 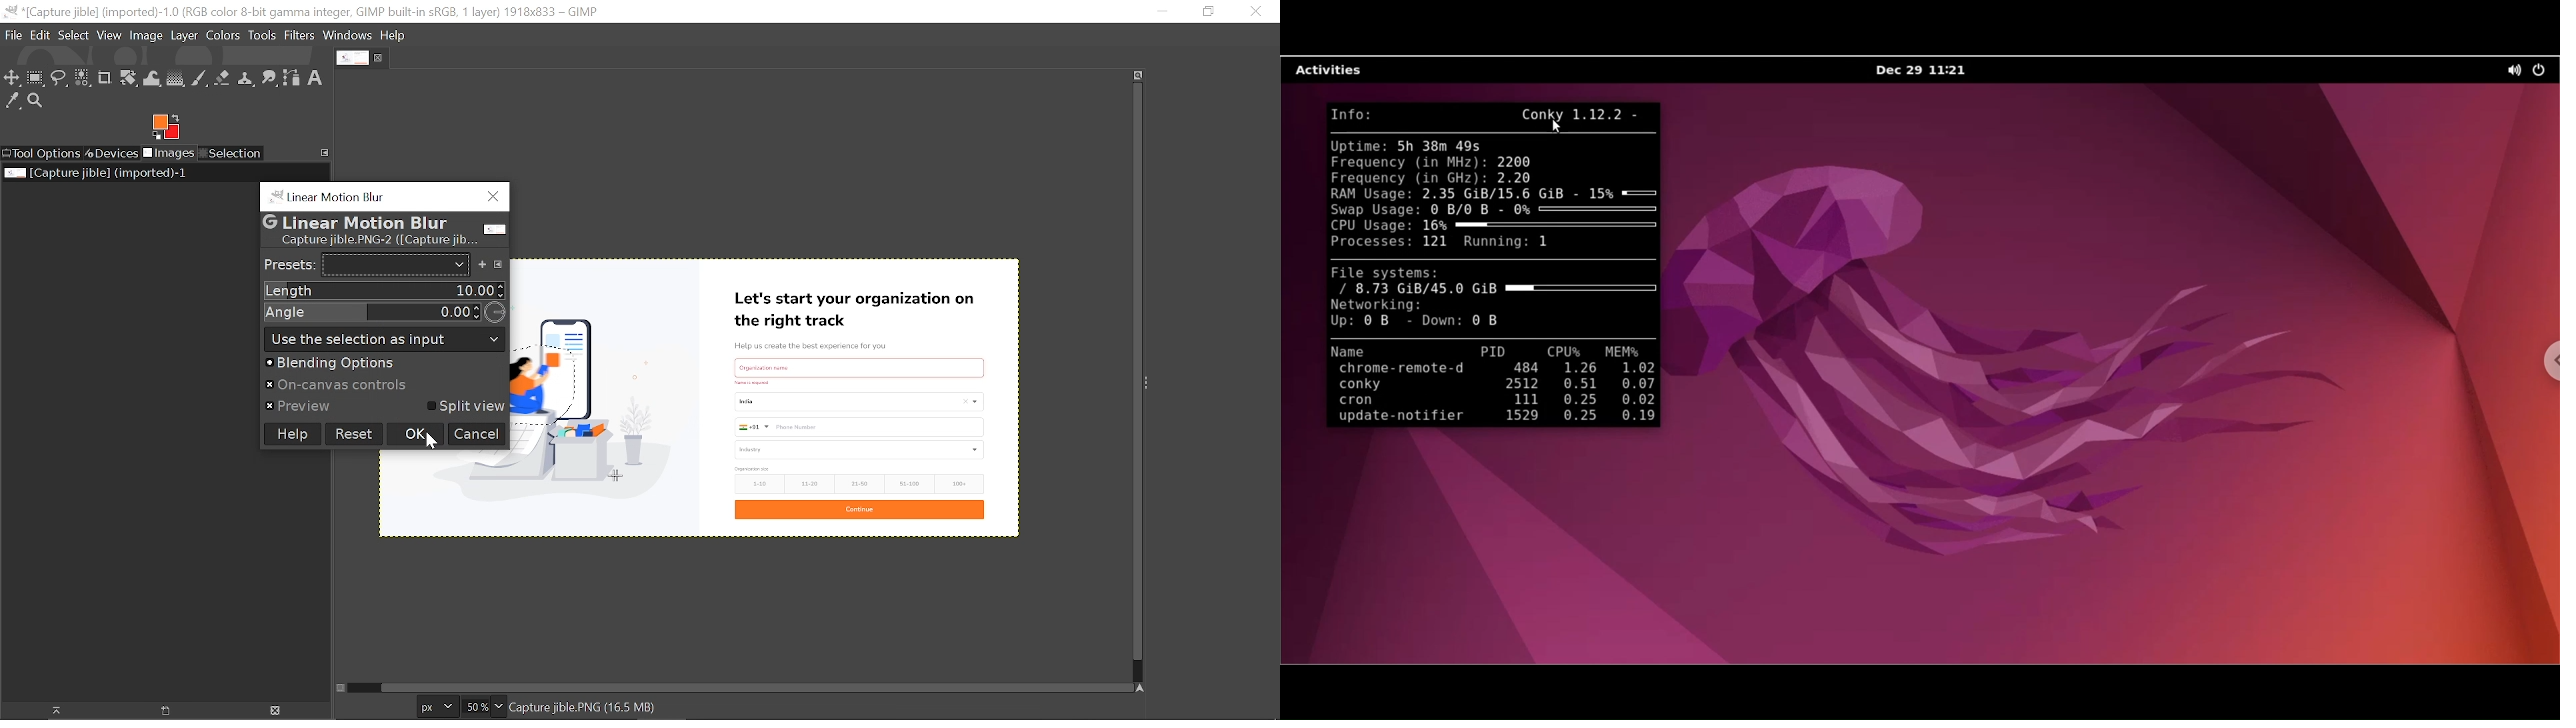 What do you see at coordinates (153, 79) in the screenshot?
I see `Wrap text tool` at bounding box center [153, 79].